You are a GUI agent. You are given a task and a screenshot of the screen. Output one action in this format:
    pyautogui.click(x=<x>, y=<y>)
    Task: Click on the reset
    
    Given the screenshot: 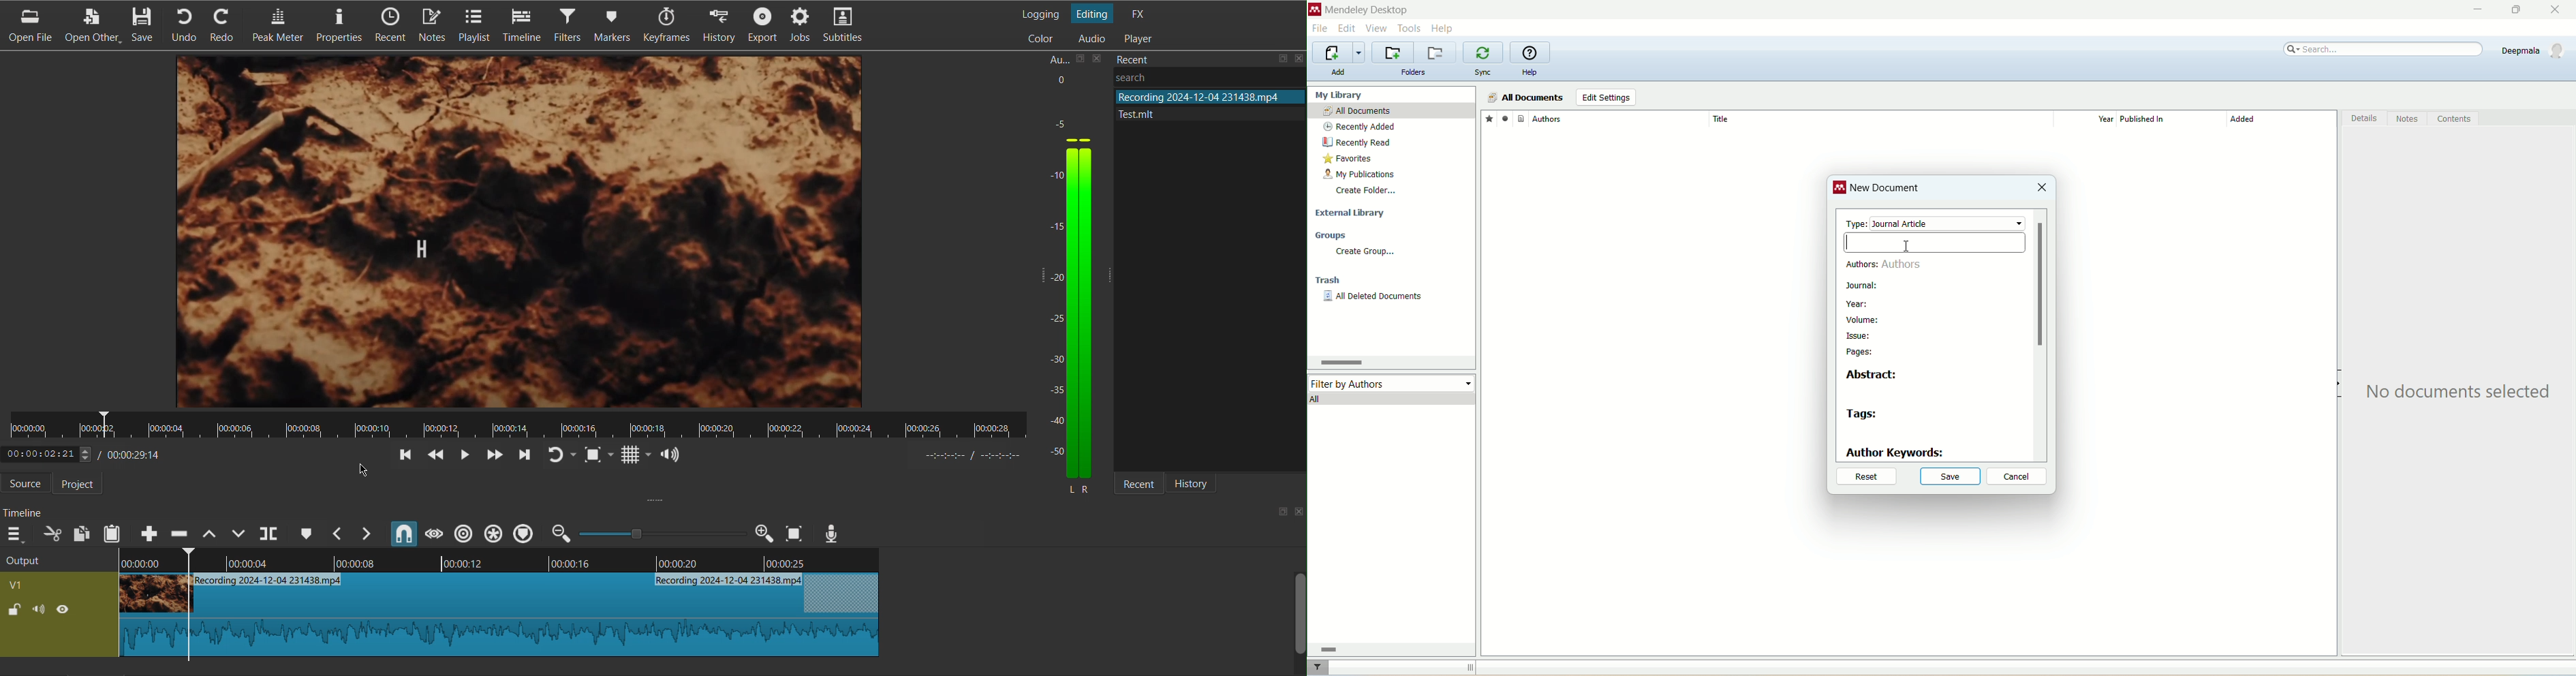 What is the action you would take?
    pyautogui.click(x=1865, y=478)
    